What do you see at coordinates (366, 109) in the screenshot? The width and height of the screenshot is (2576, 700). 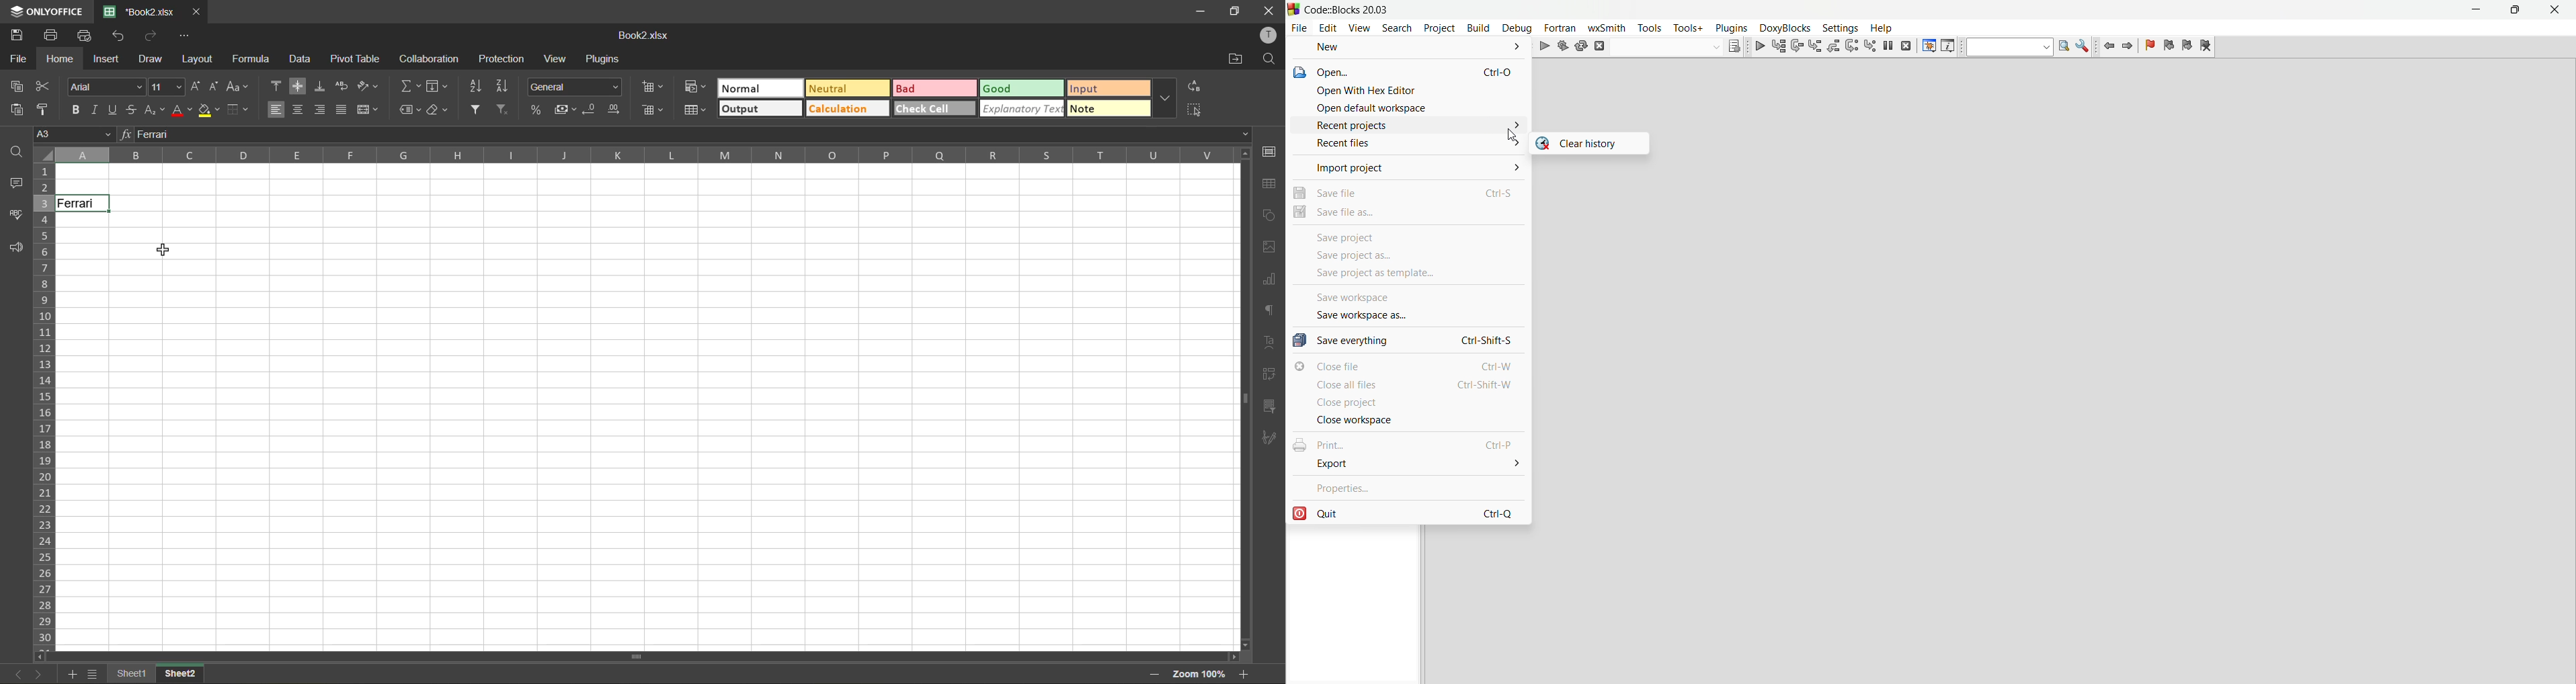 I see `merge and center` at bounding box center [366, 109].